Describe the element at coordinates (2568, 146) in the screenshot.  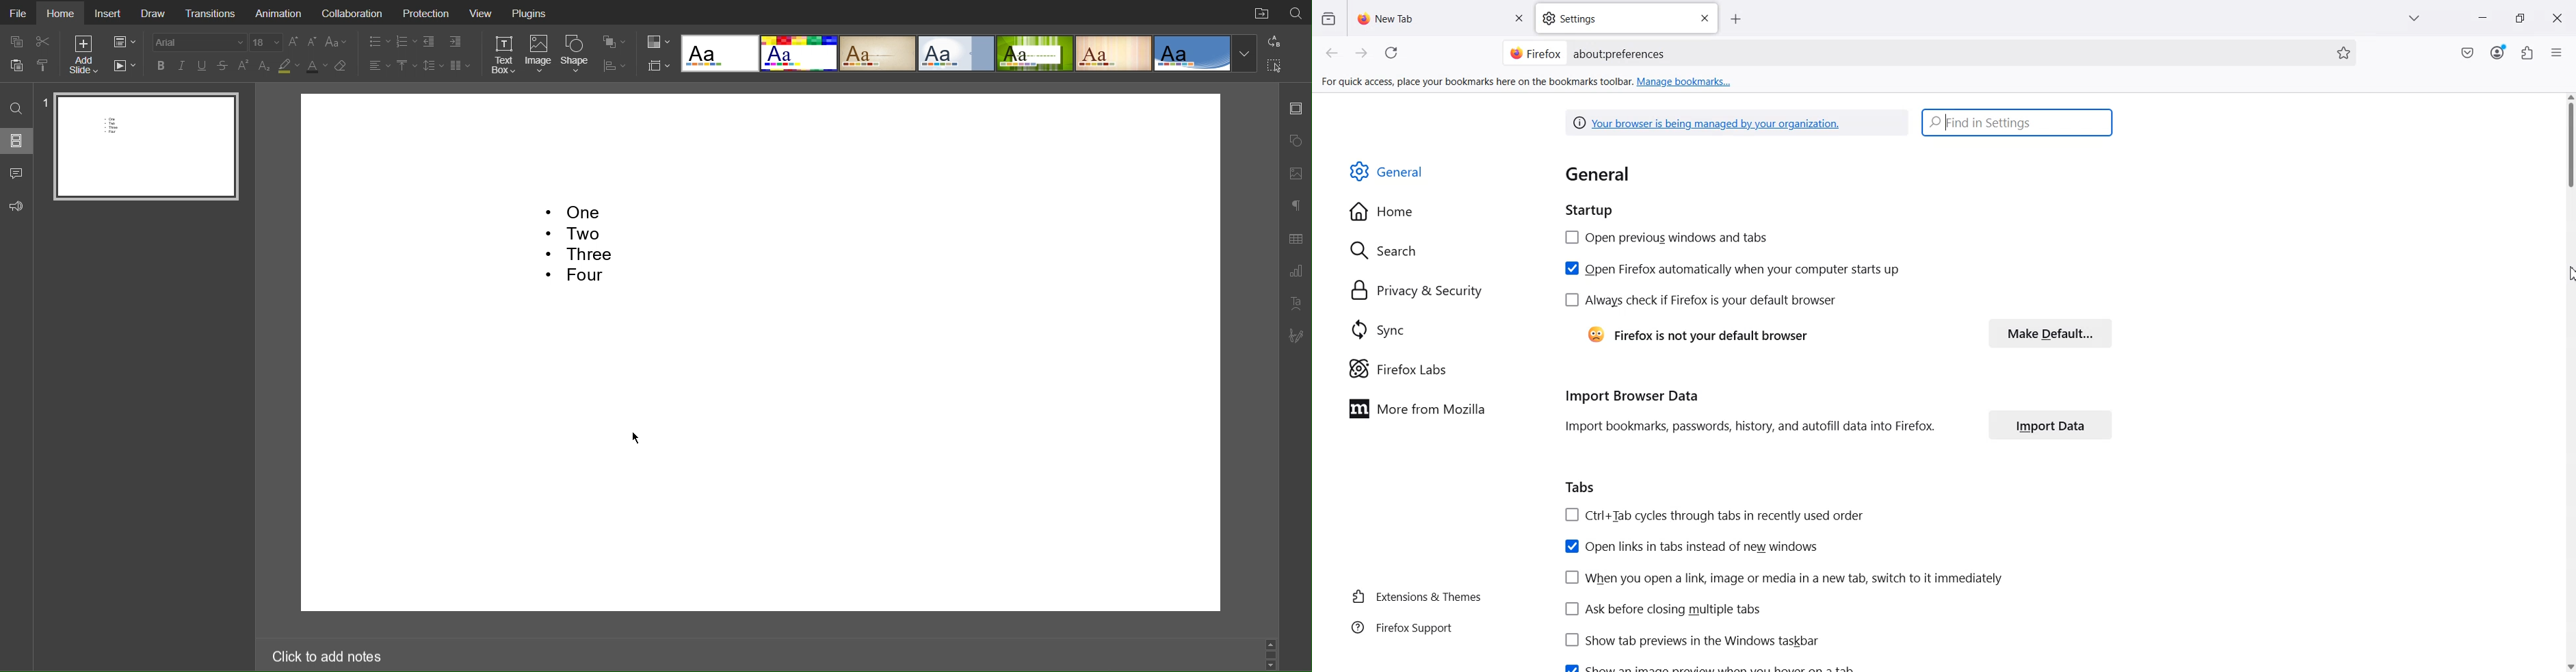
I see `Vertical Scroll bar` at that location.